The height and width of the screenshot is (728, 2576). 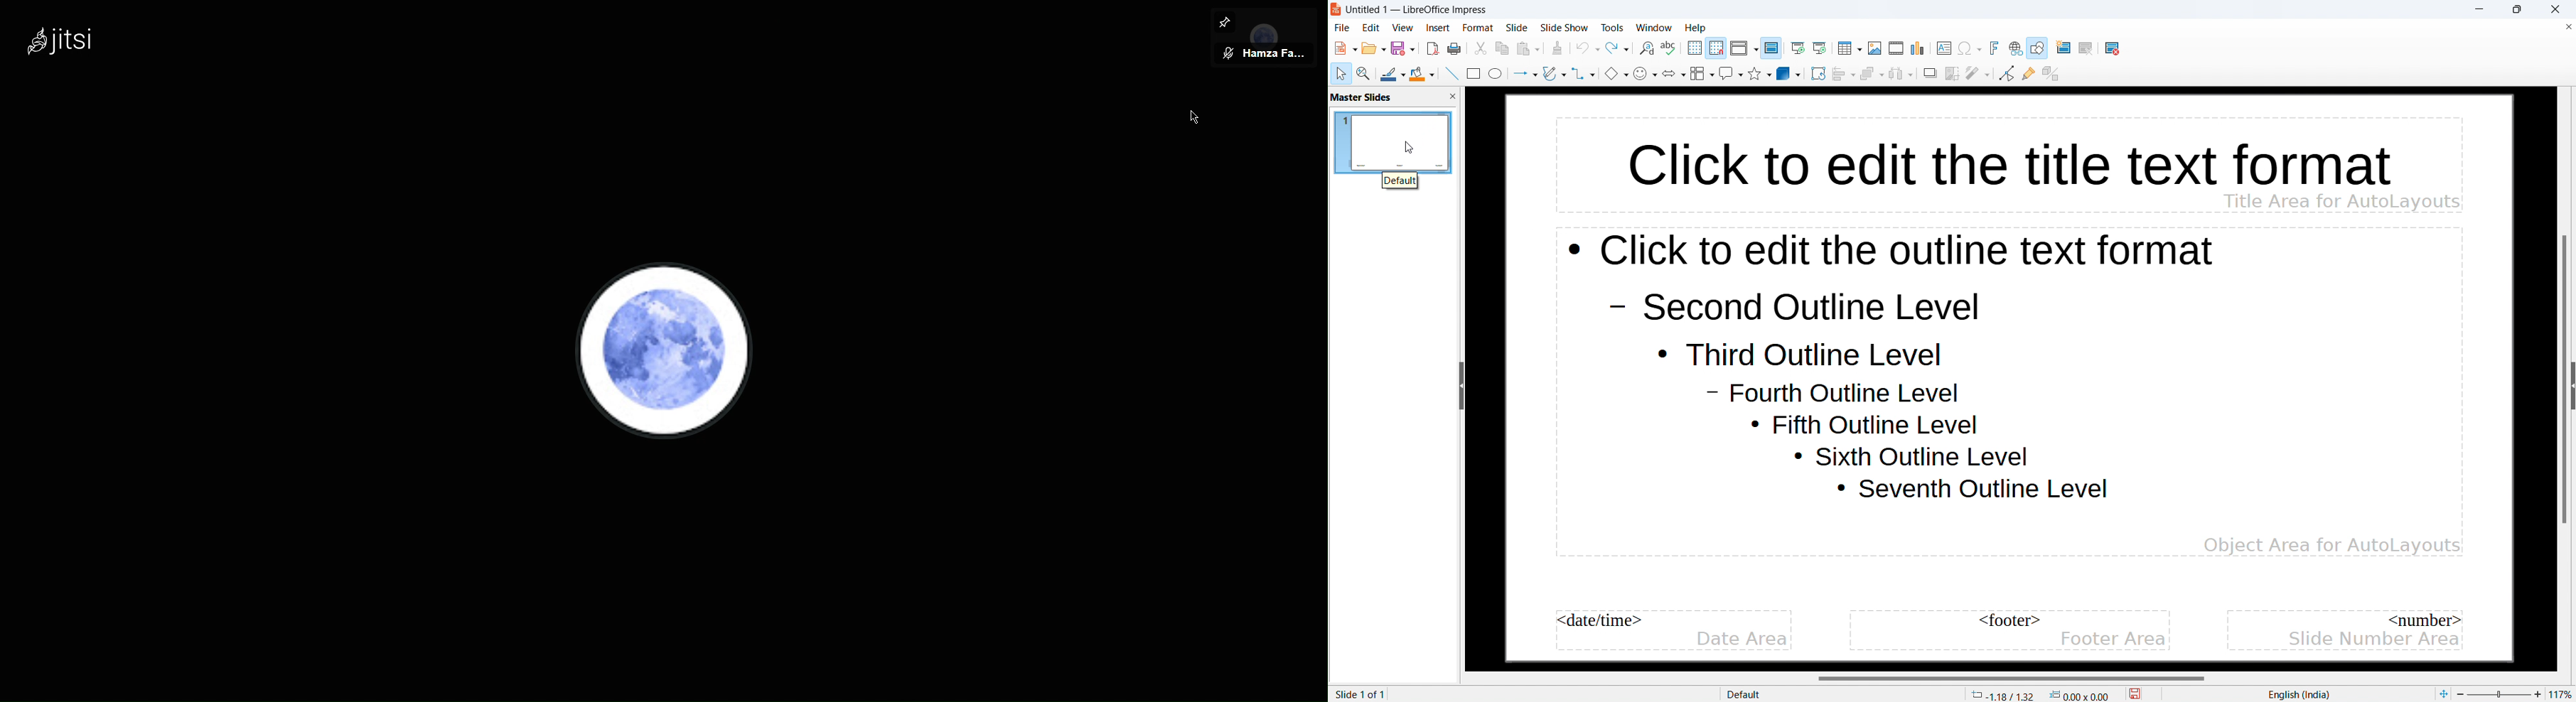 What do you see at coordinates (1336, 10) in the screenshot?
I see `logo` at bounding box center [1336, 10].